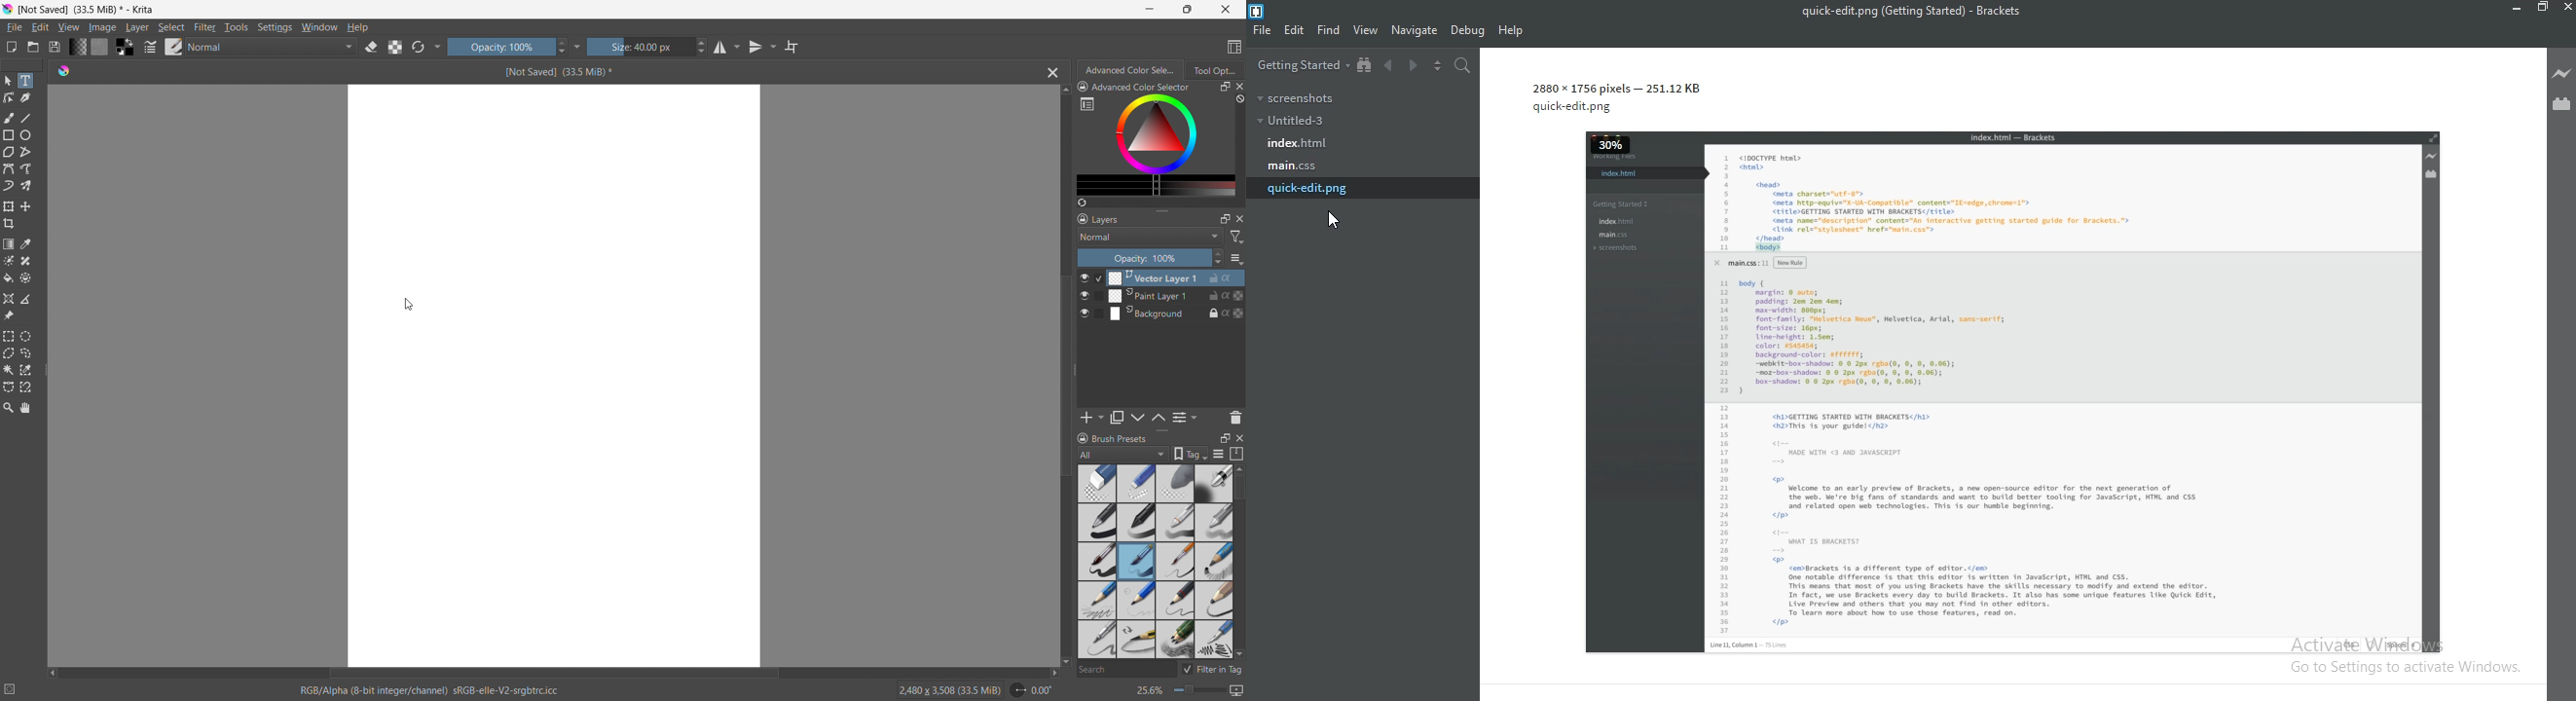 The width and height of the screenshot is (2576, 728). I want to click on opacity control, so click(1150, 258).